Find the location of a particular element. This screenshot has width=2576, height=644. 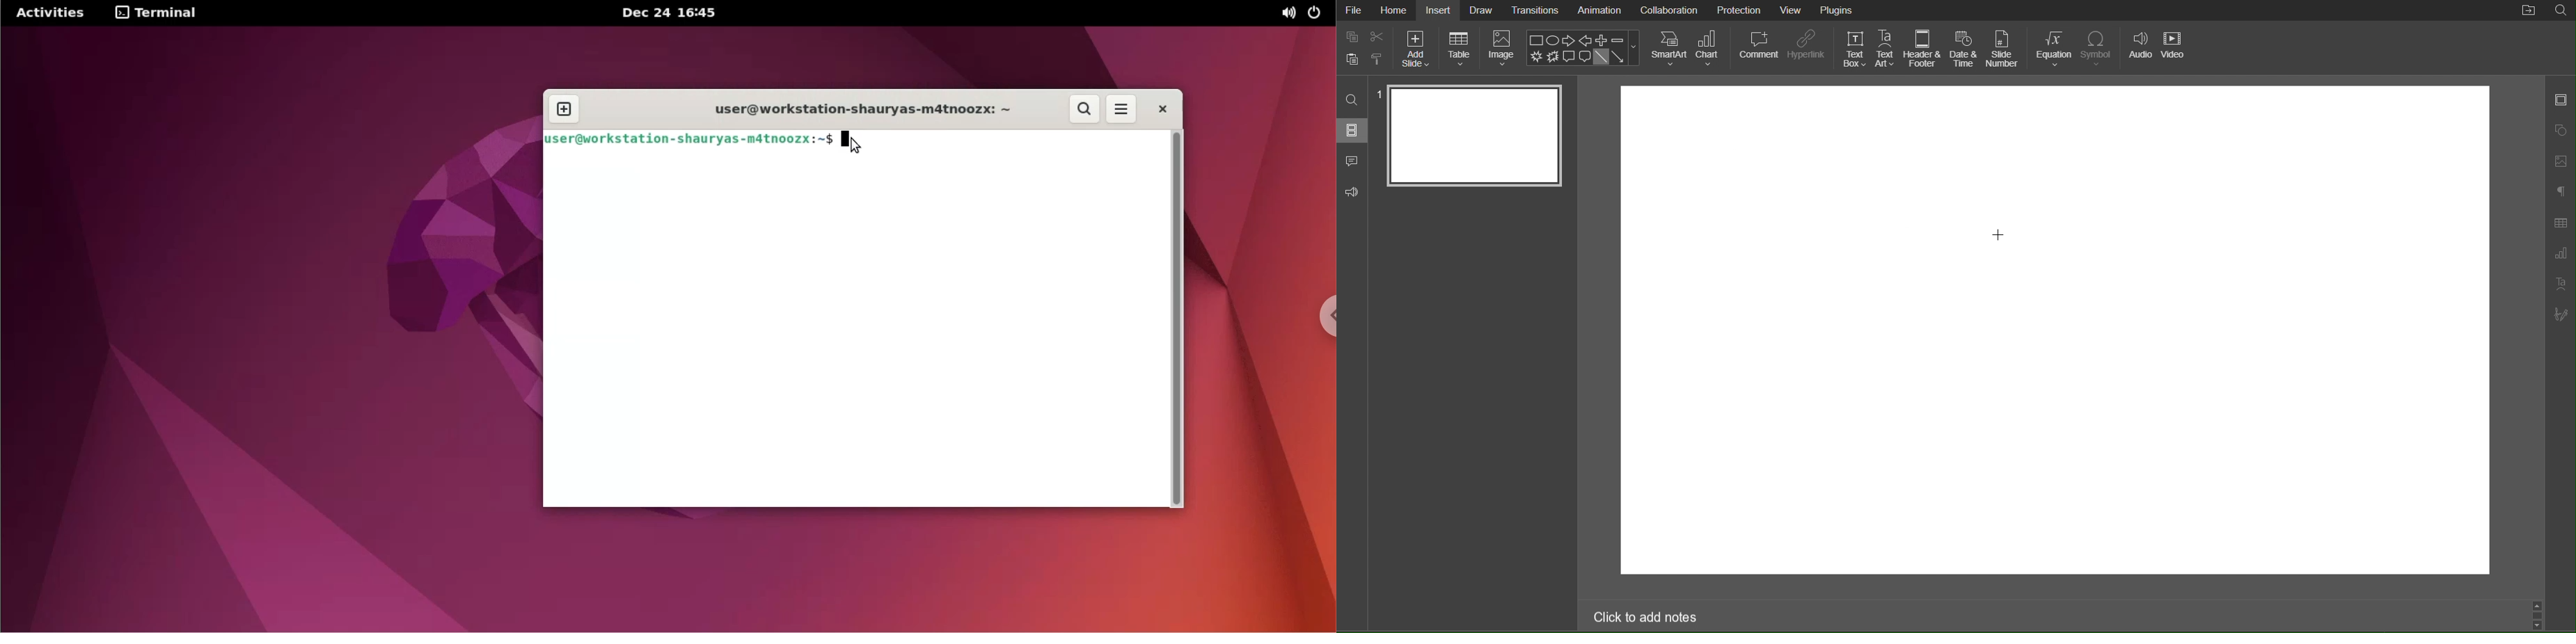

Signature is located at coordinates (2562, 315).